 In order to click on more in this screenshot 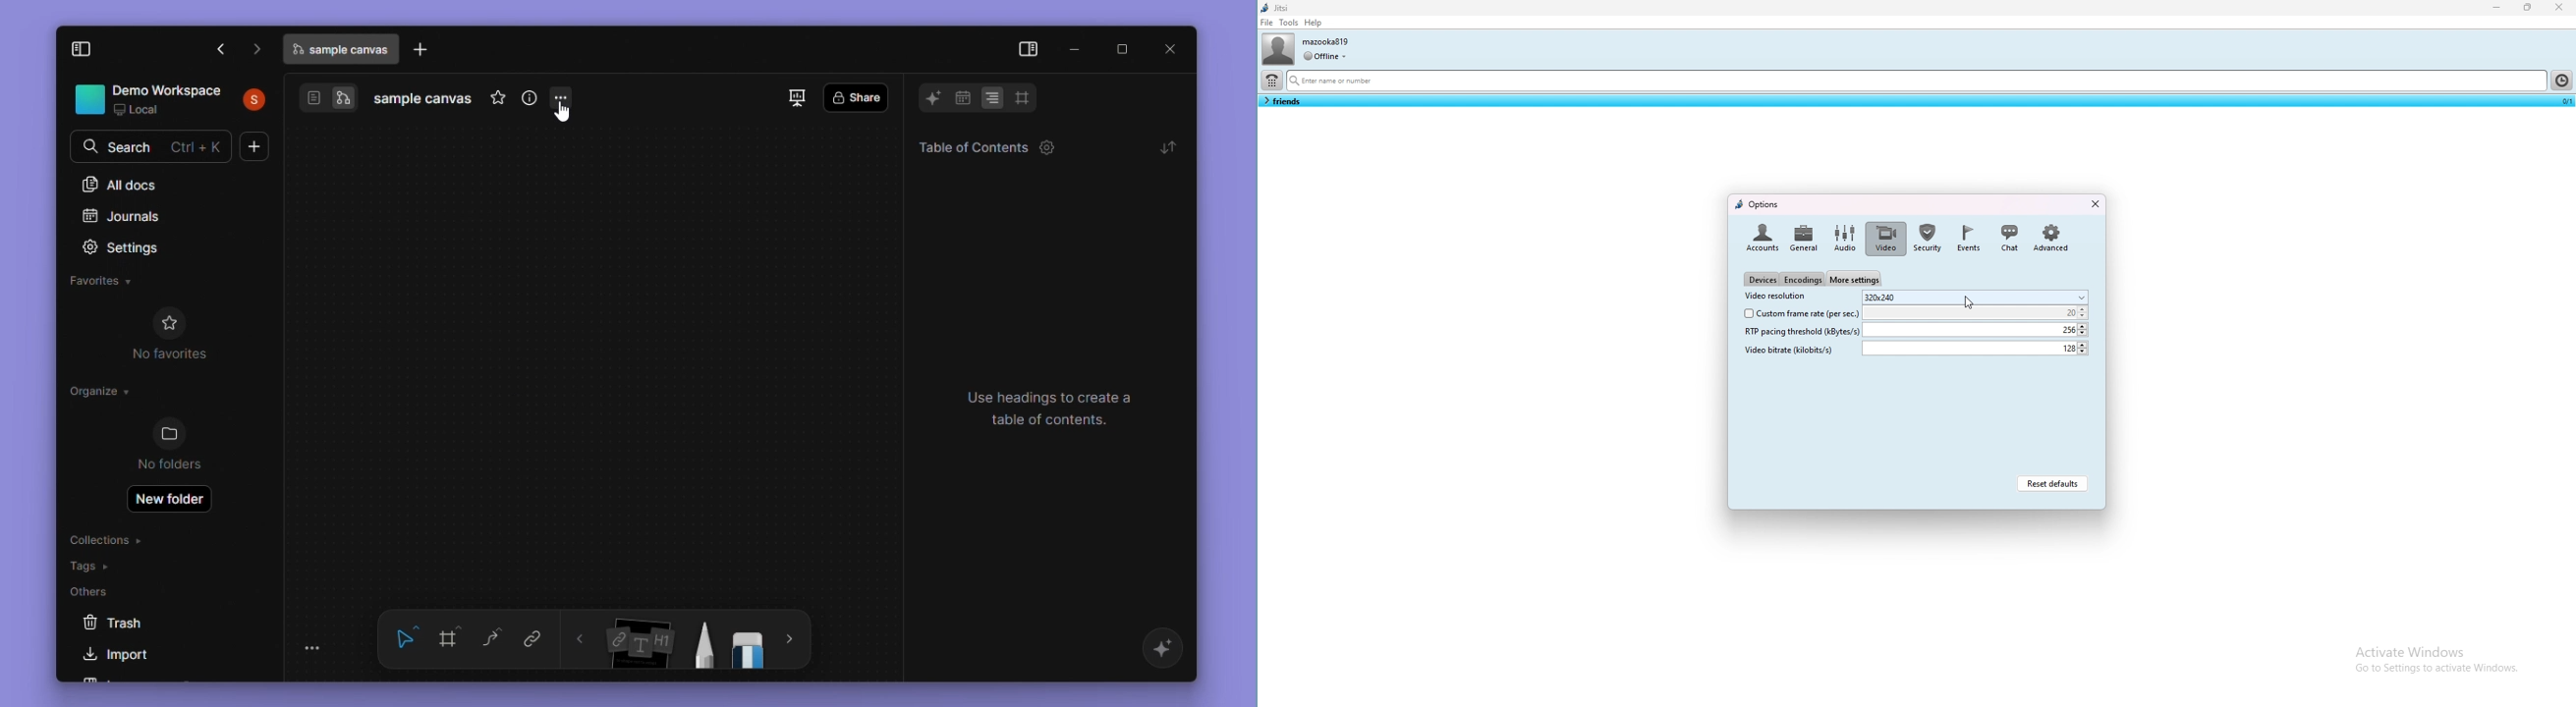, I will do `click(791, 641)`.